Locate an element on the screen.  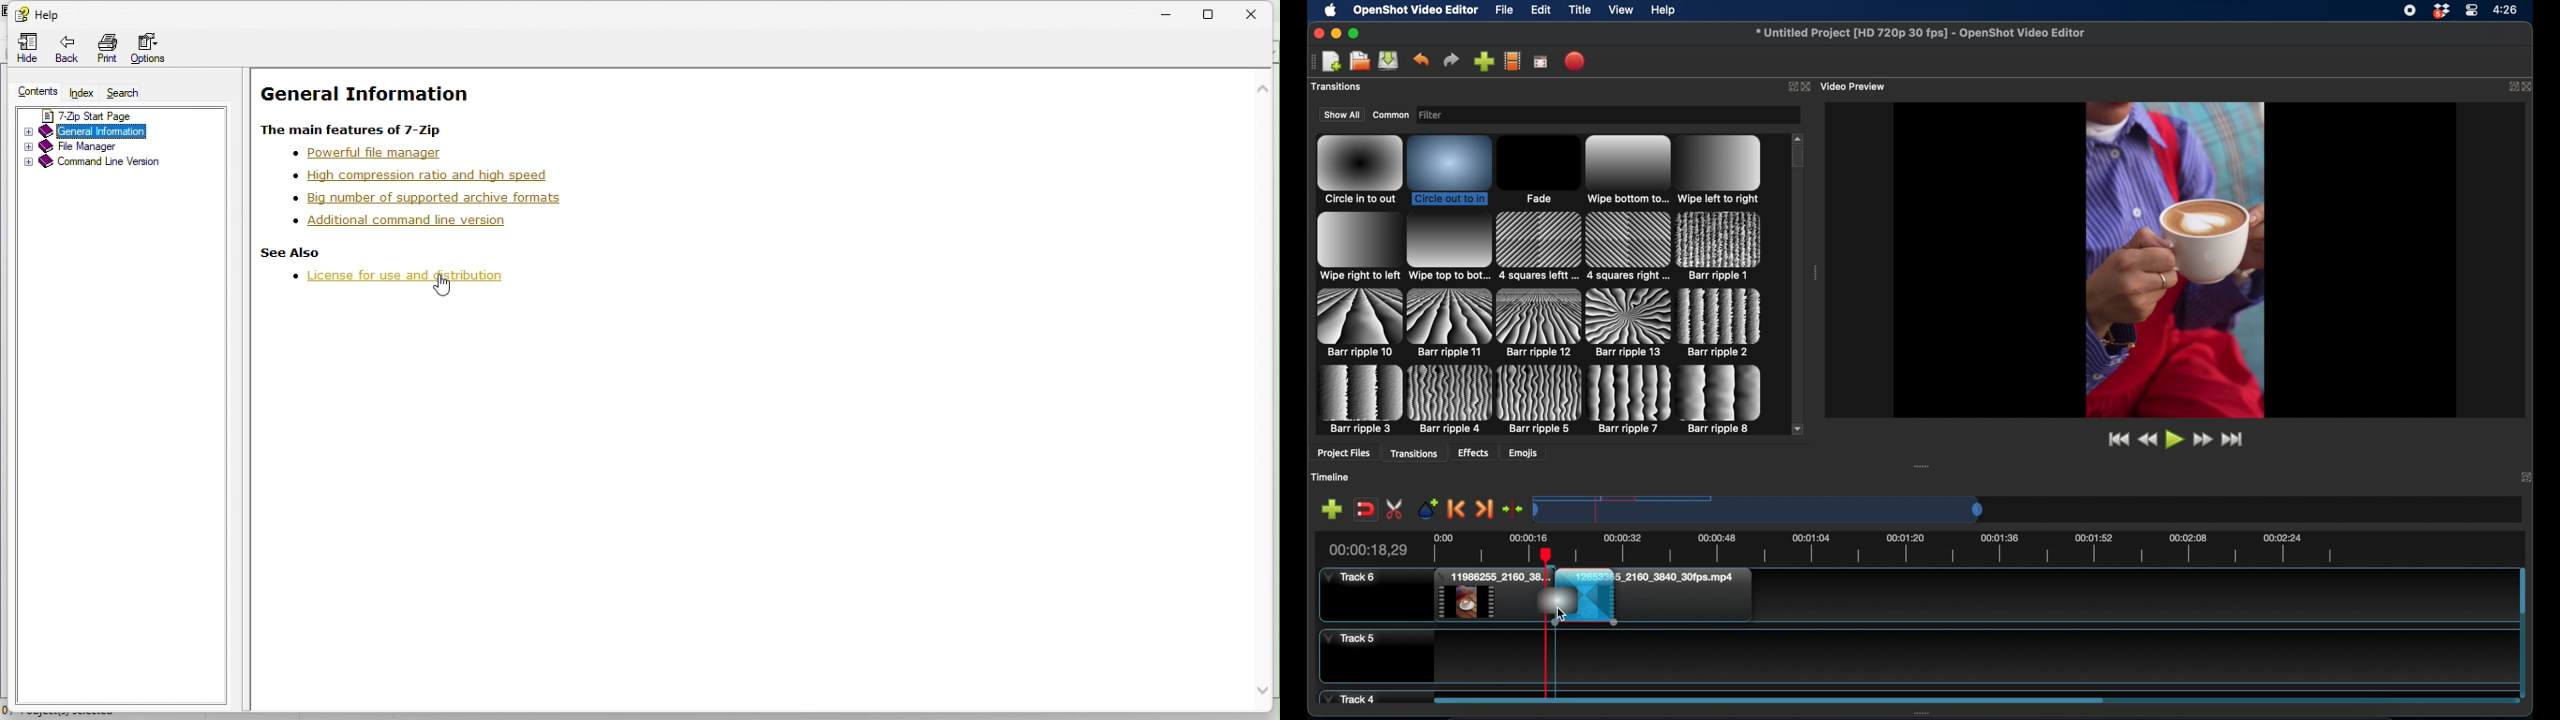
transition is located at coordinates (1448, 247).